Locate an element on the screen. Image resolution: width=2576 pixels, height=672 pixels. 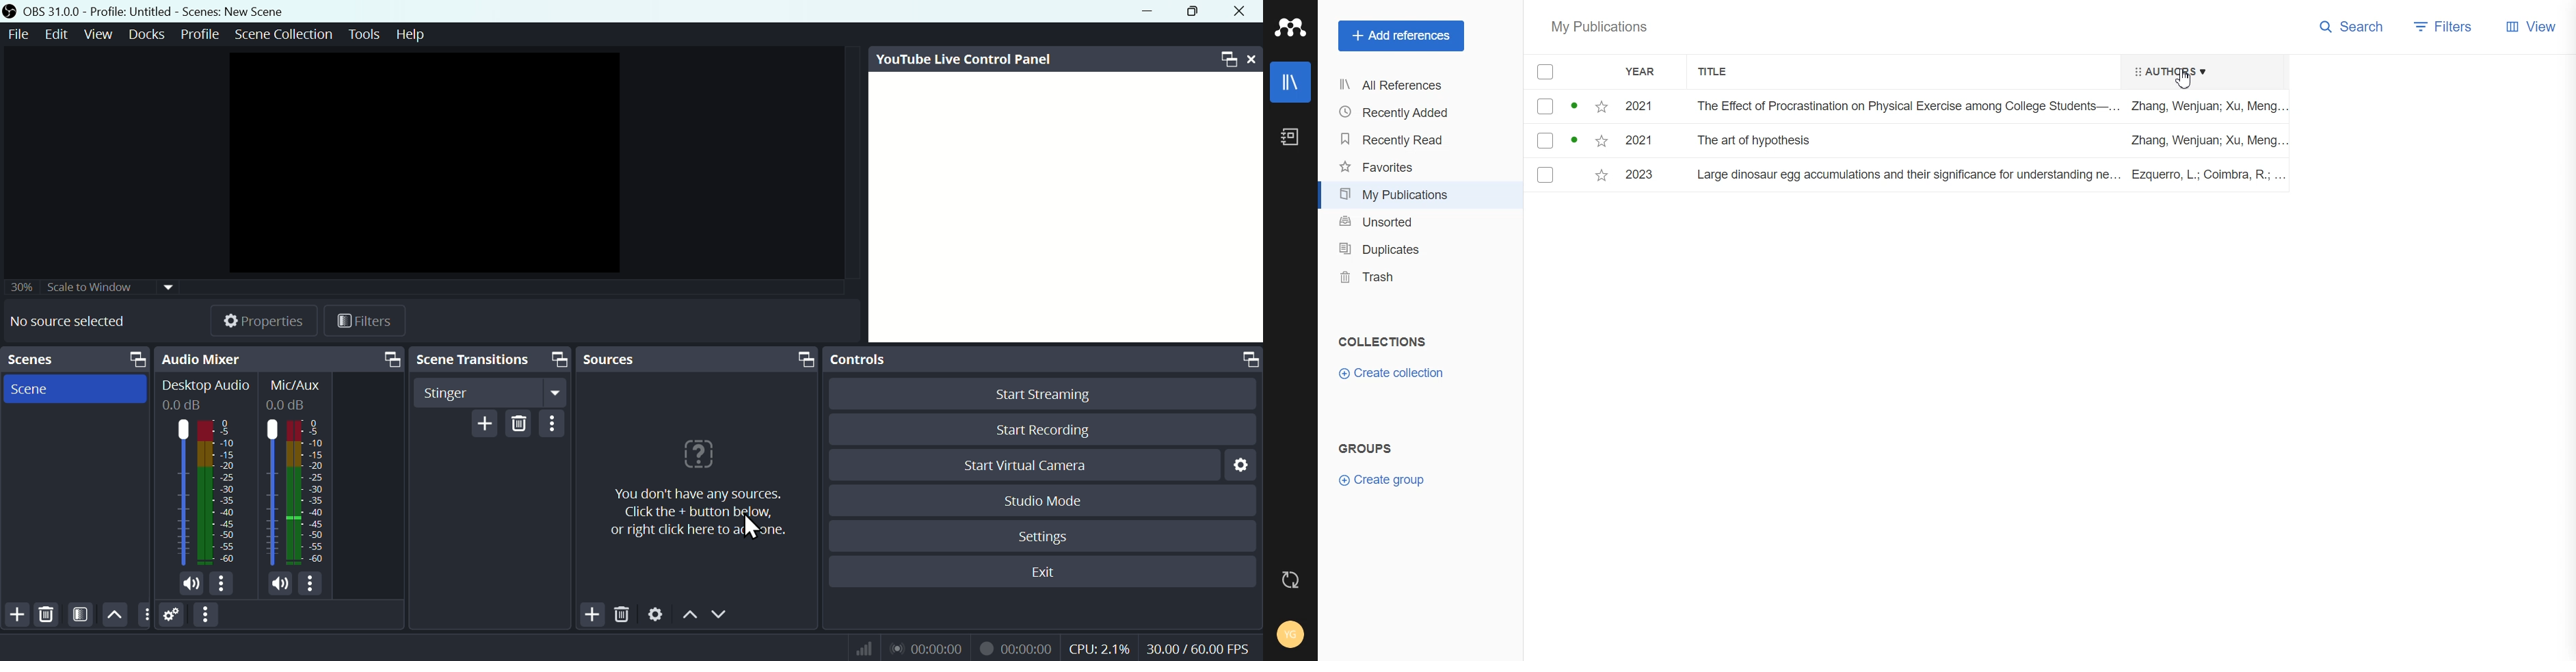
sources is located at coordinates (627, 359).